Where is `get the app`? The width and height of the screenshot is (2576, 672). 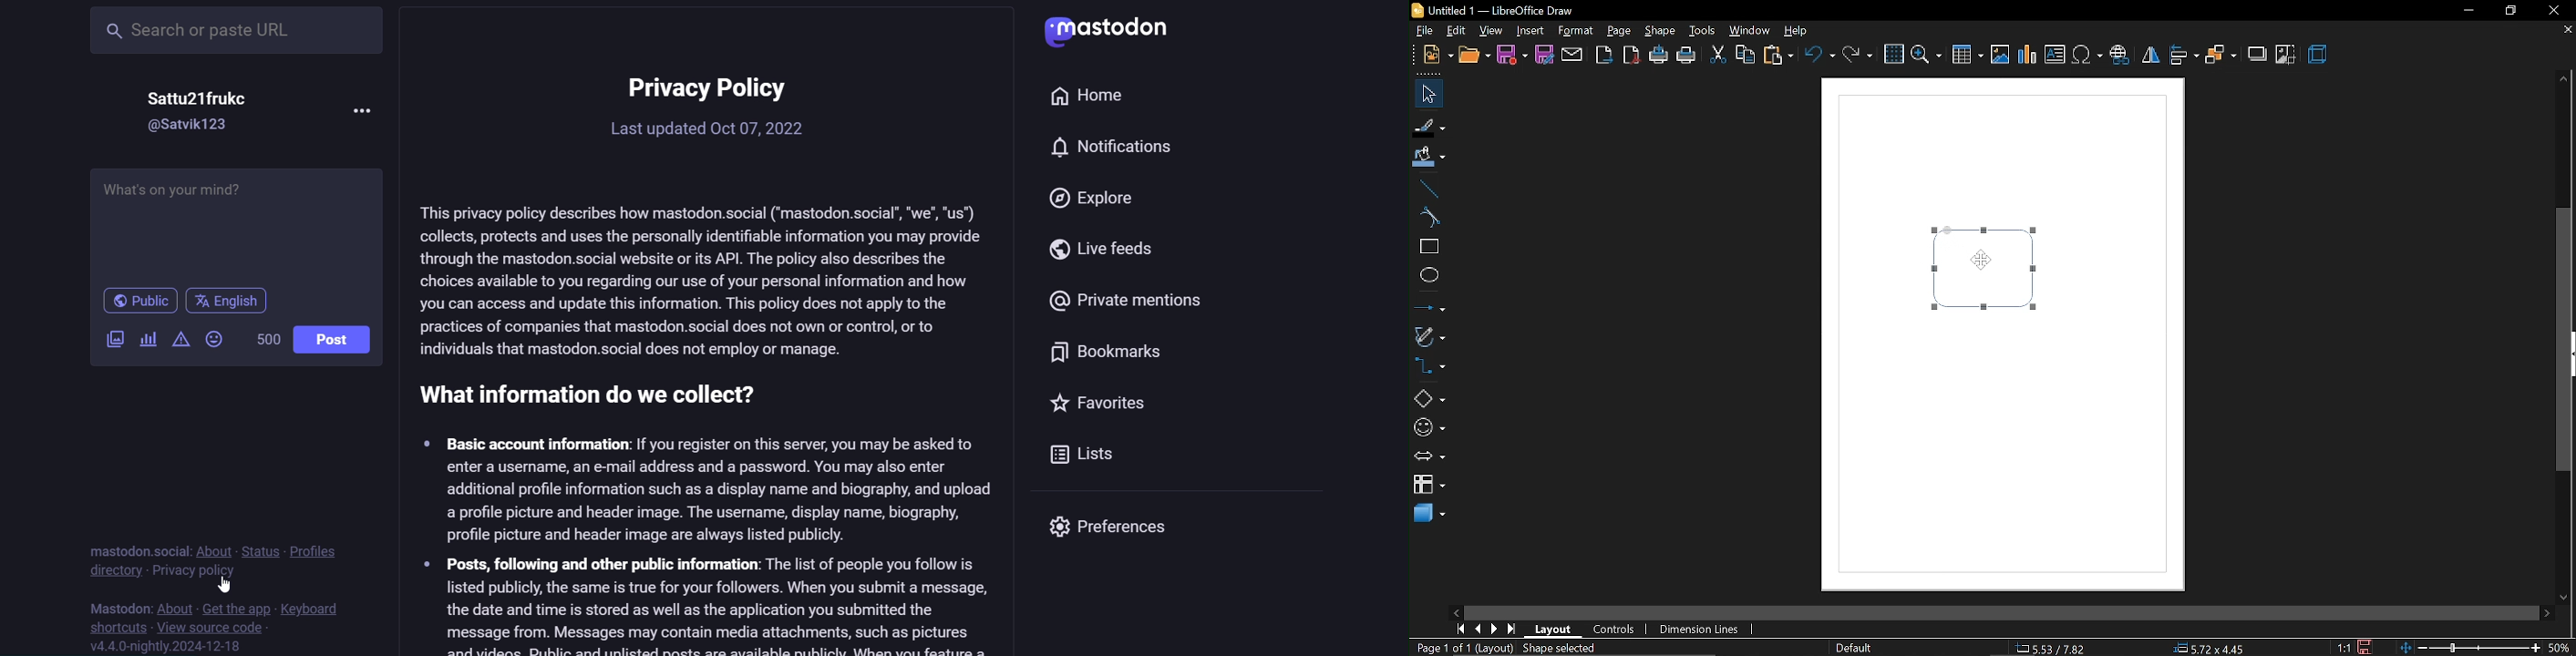
get the app is located at coordinates (236, 610).